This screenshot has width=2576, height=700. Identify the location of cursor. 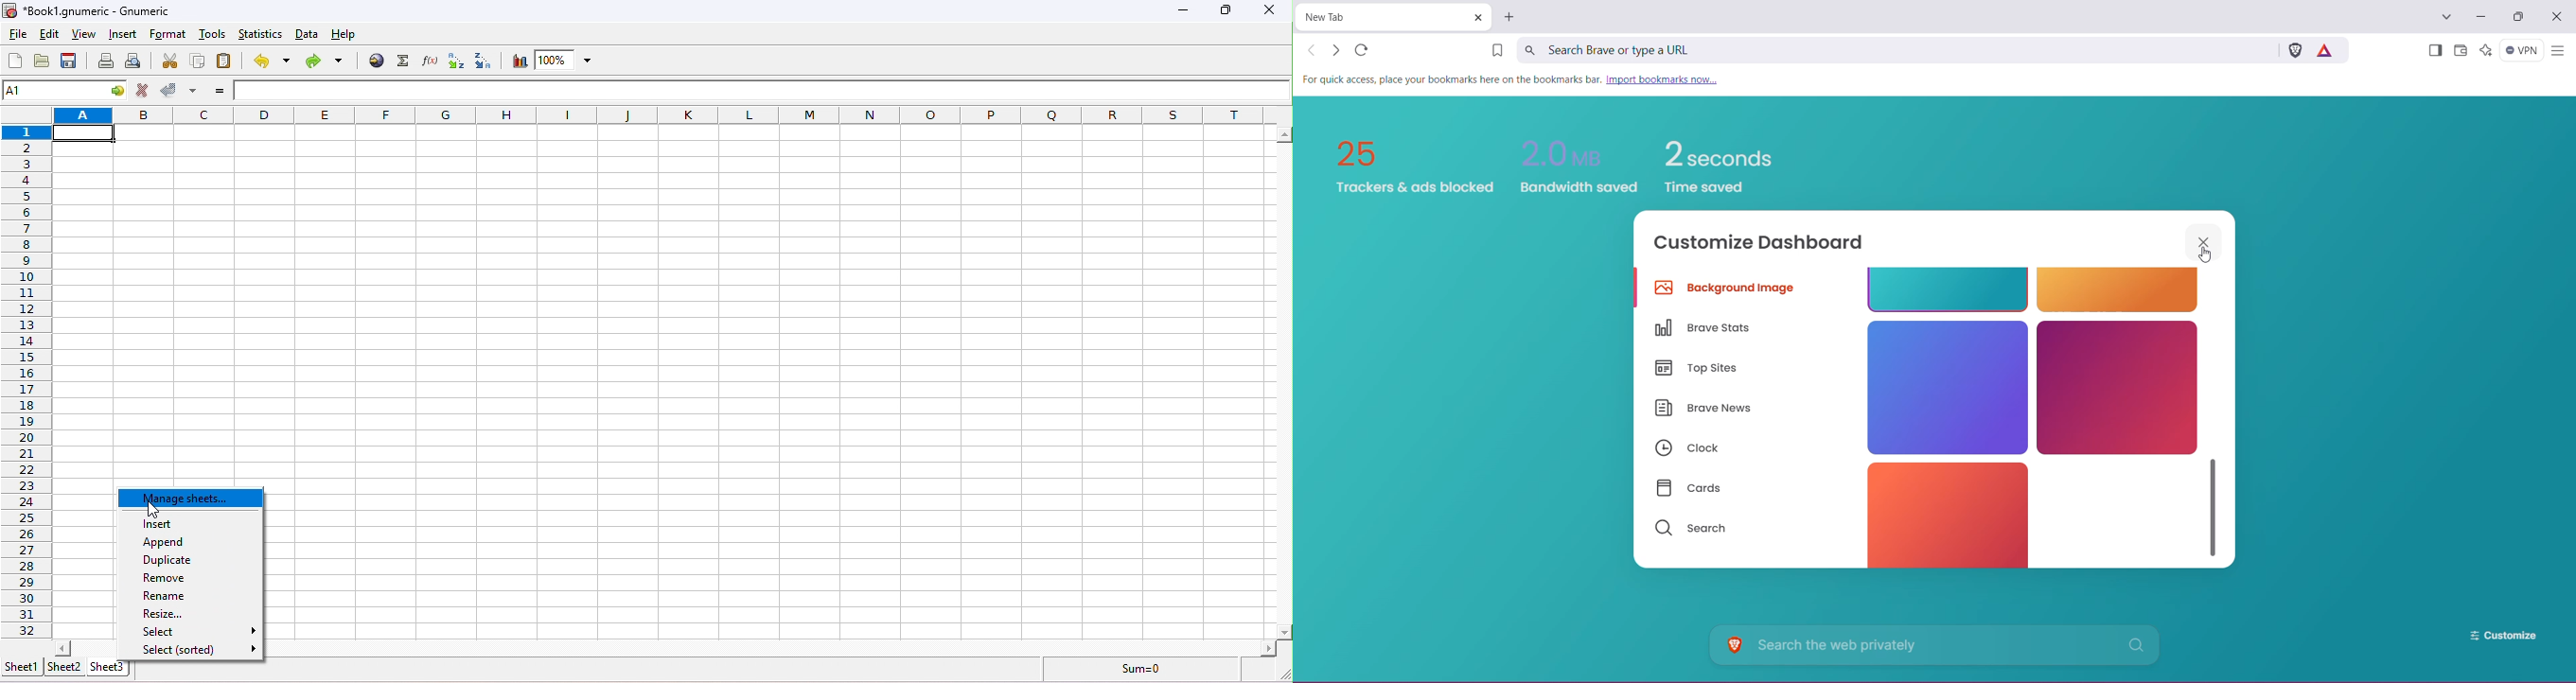
(164, 501).